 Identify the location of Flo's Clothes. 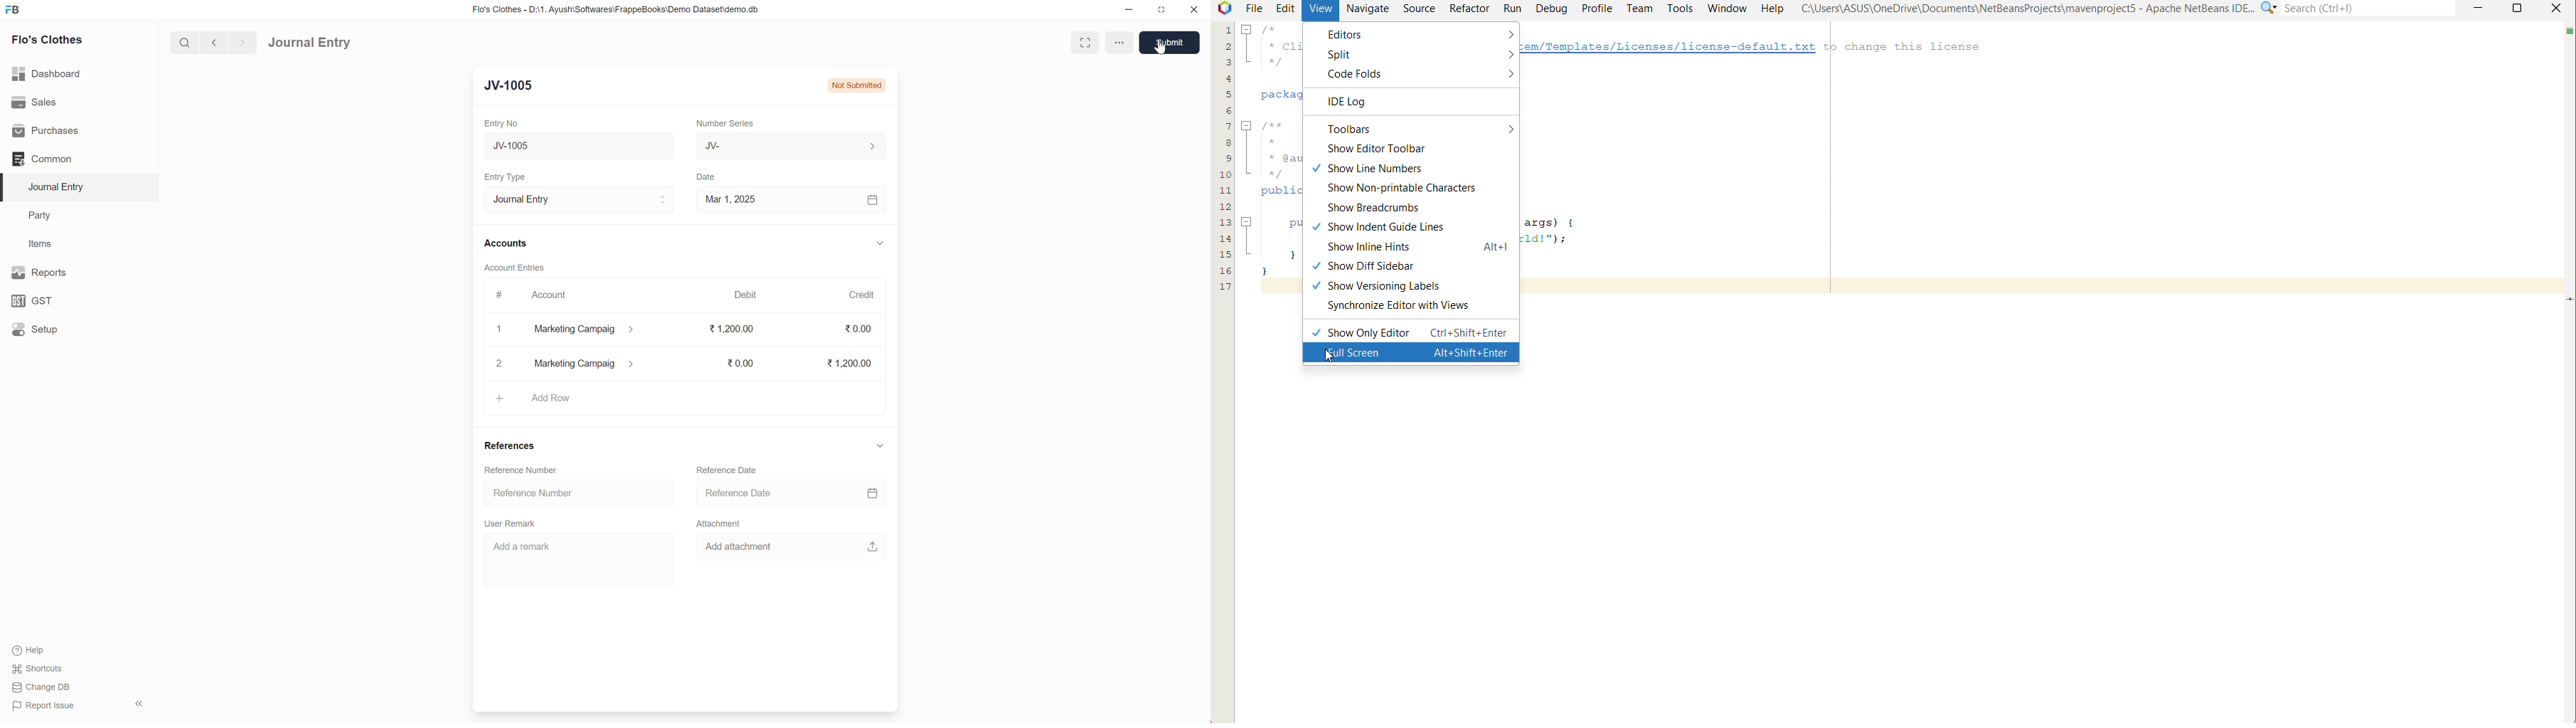
(49, 40).